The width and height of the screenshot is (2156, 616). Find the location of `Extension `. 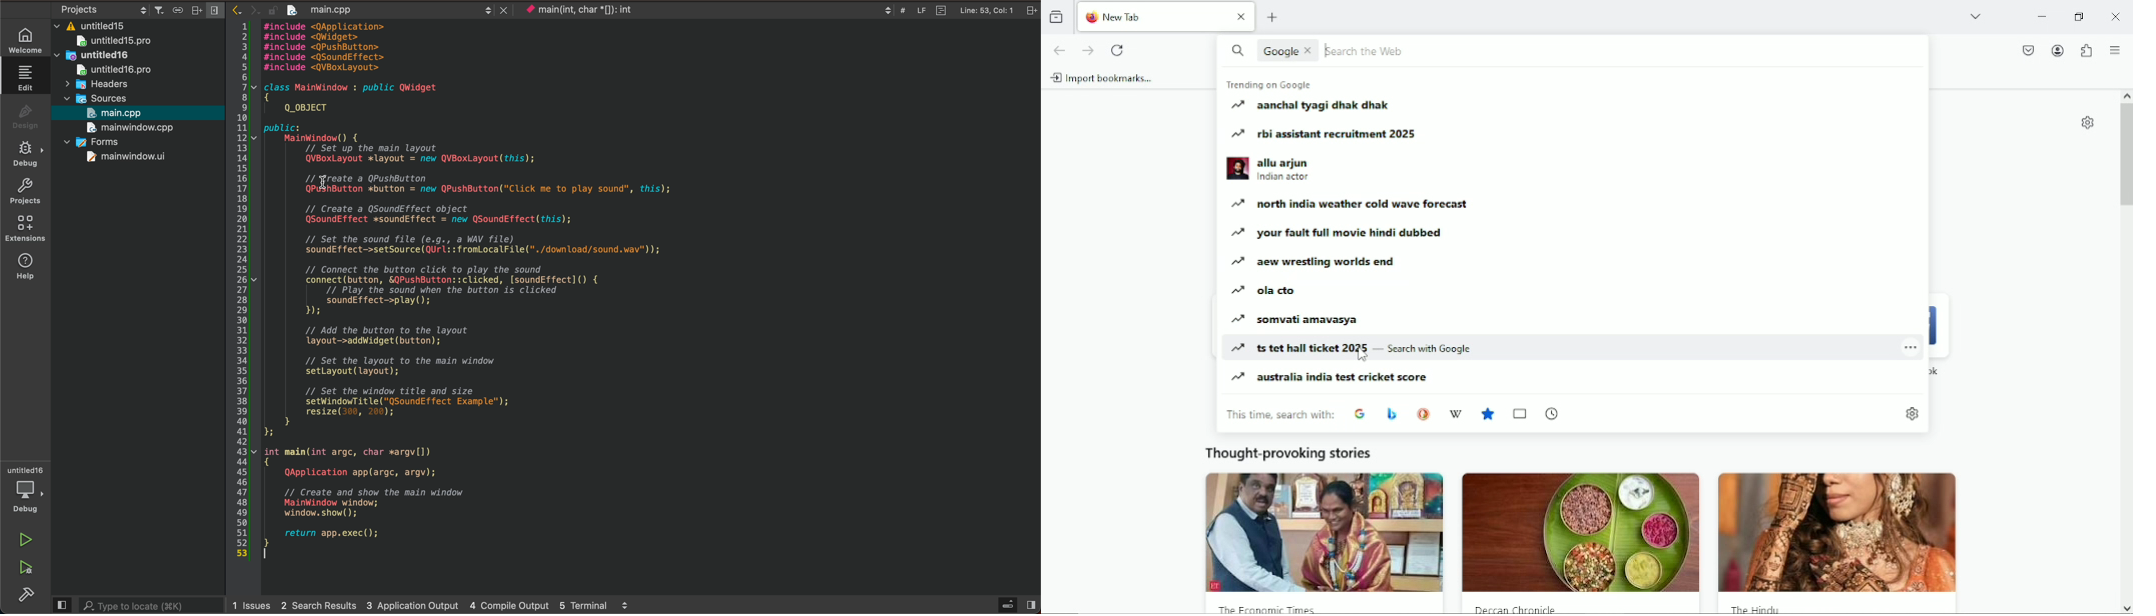

Extension  is located at coordinates (28, 229).